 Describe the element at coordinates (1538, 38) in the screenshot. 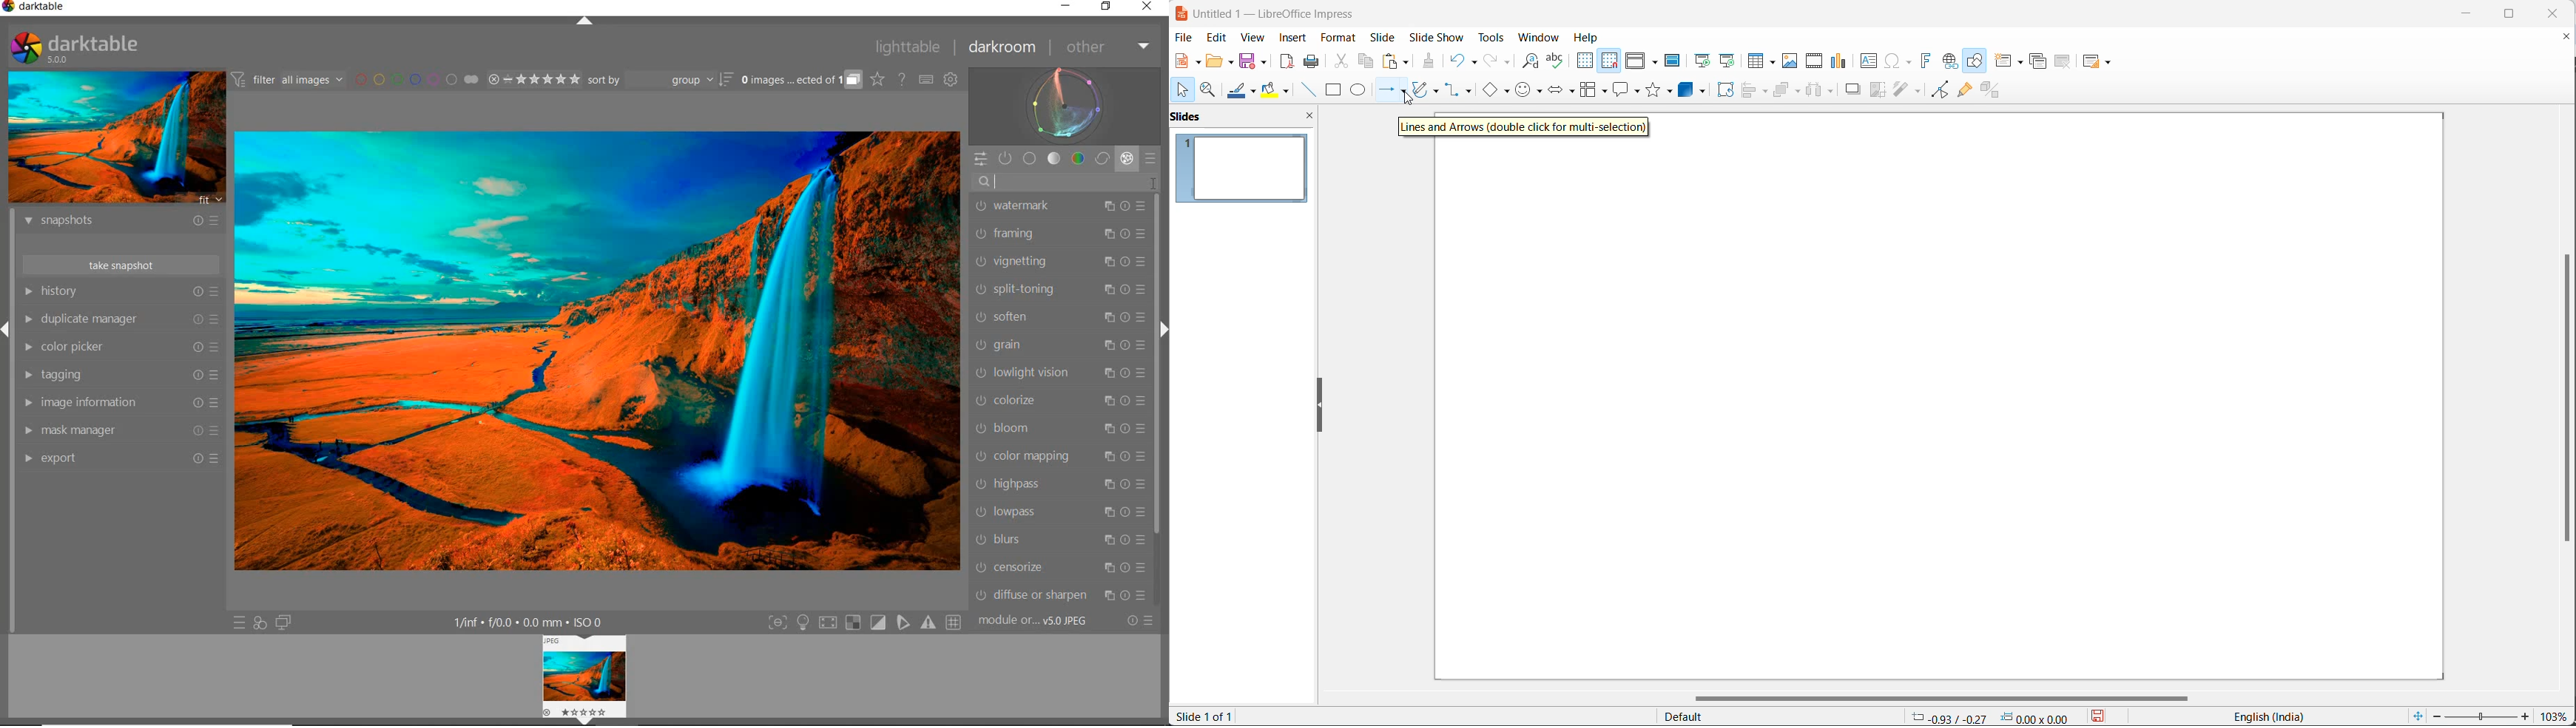

I see `window` at that location.